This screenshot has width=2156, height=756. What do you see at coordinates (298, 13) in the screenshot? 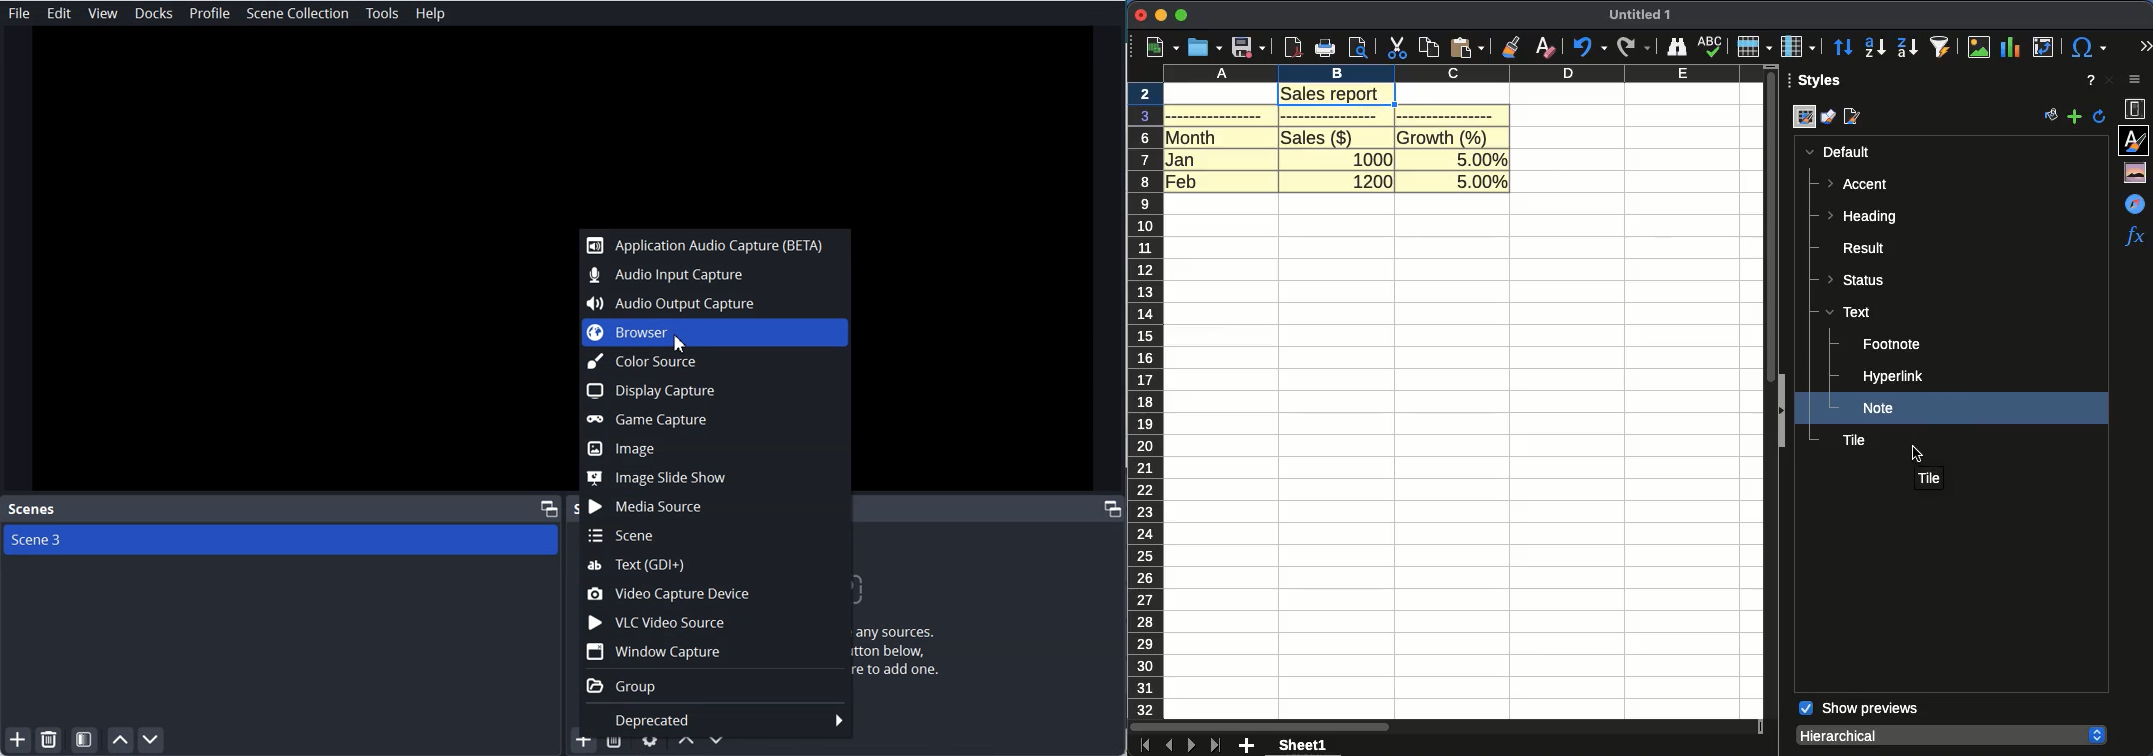
I see `Scene Collection` at bounding box center [298, 13].